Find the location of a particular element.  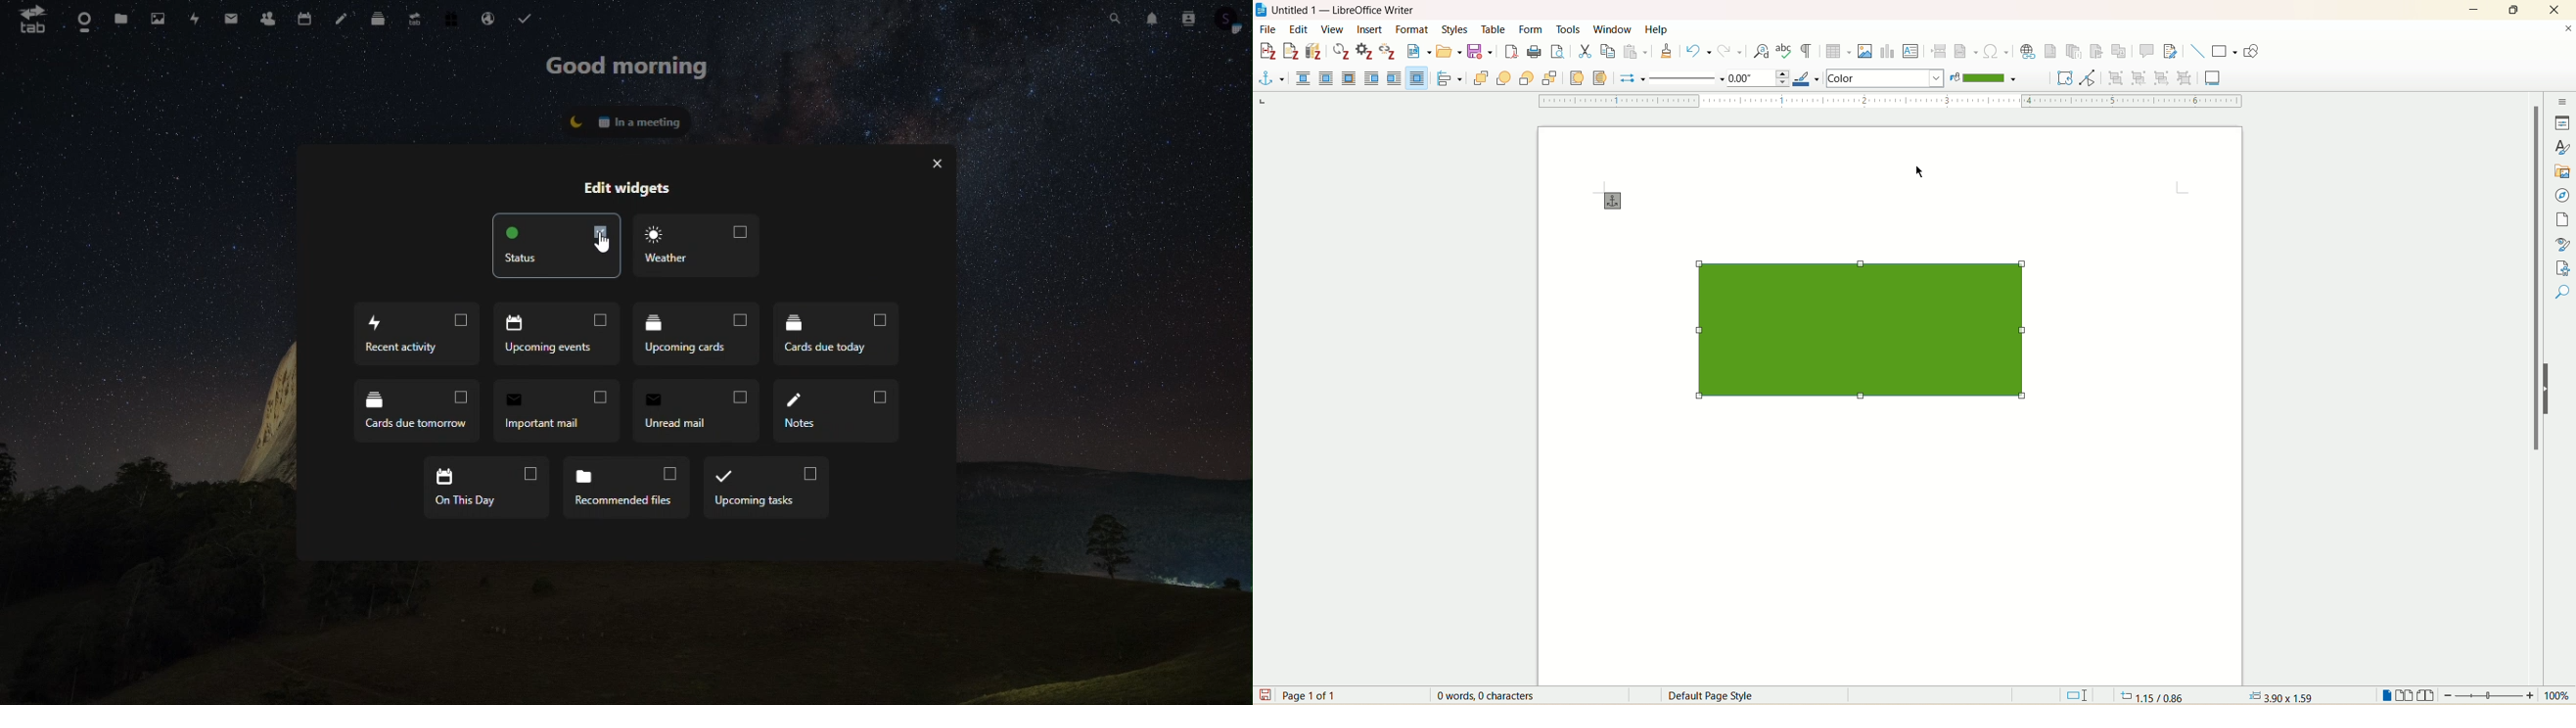

insert hyperlink is located at coordinates (2028, 52).